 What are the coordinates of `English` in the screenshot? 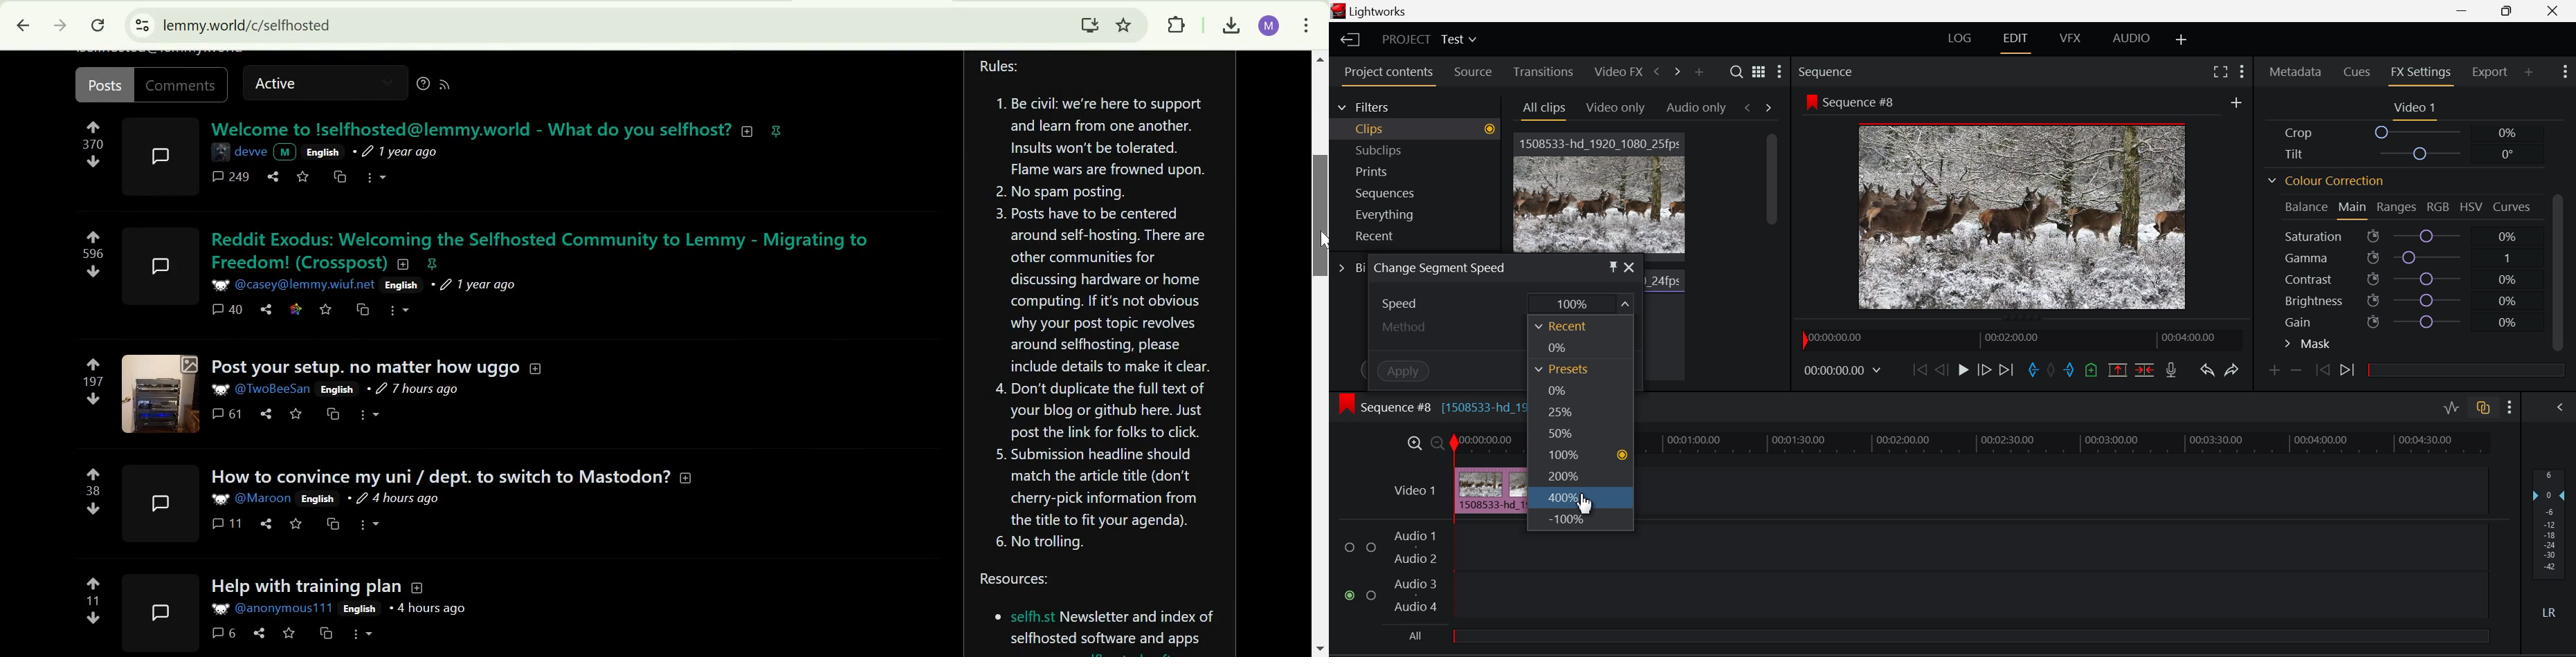 It's located at (318, 499).